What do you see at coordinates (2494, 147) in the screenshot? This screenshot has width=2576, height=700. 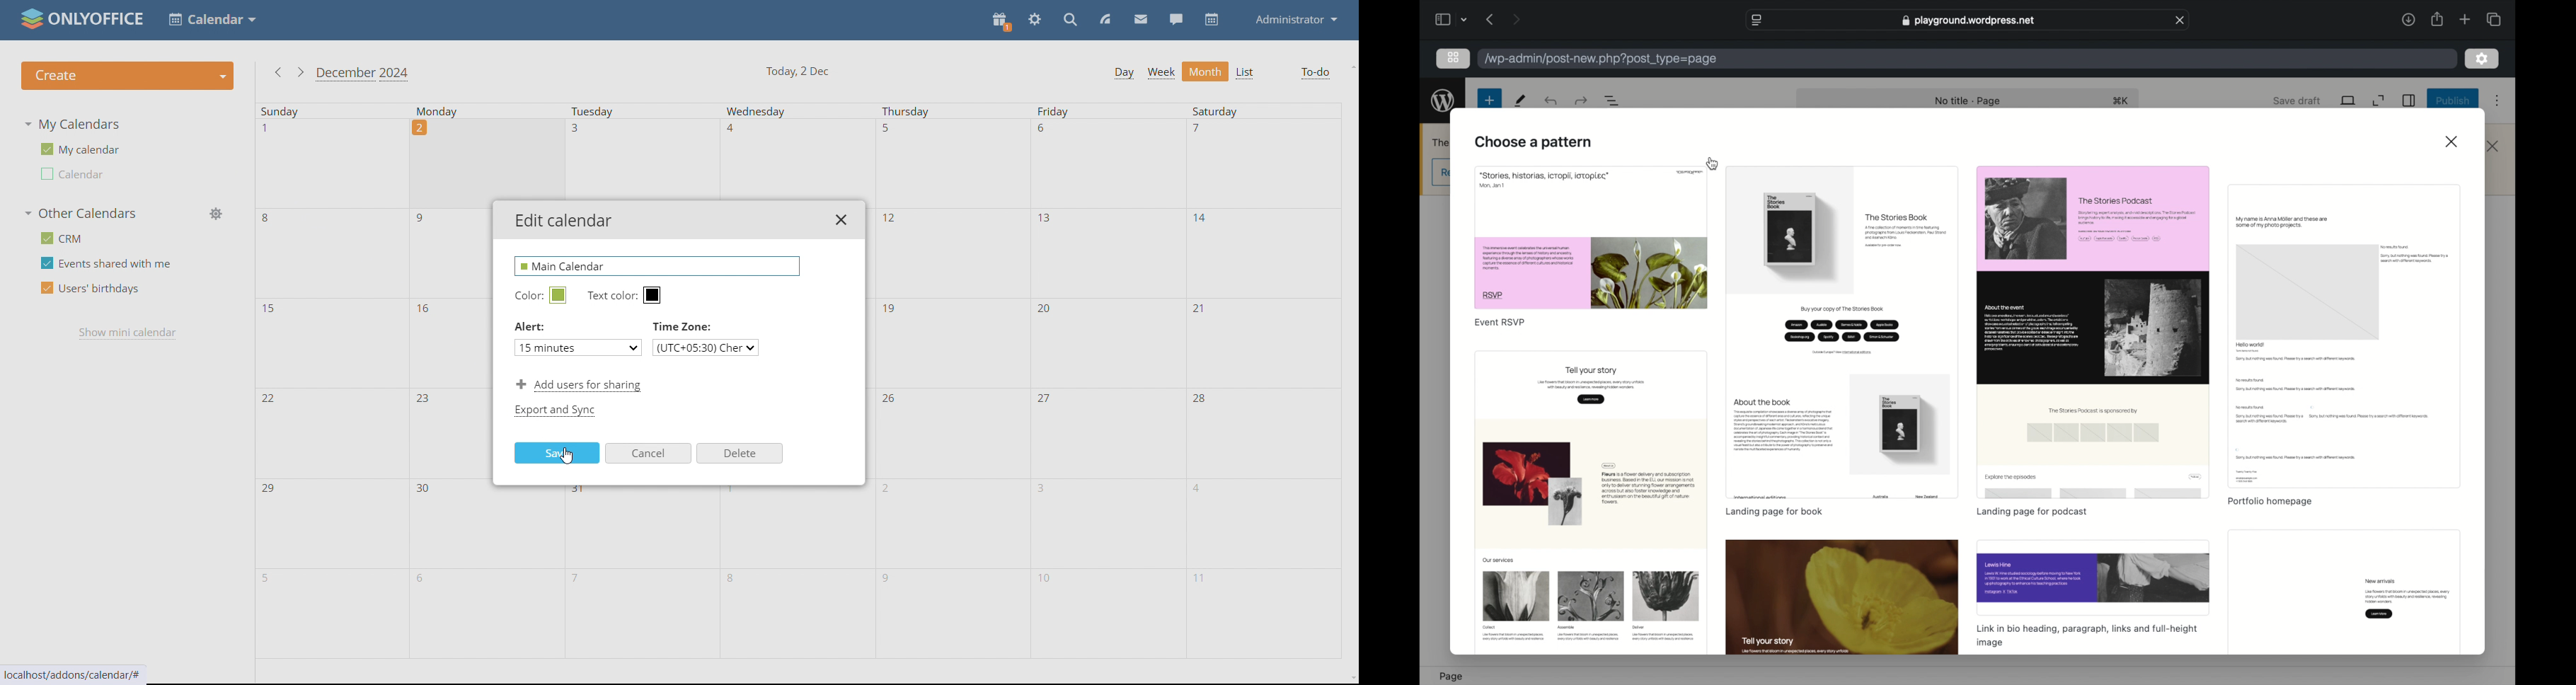 I see `close` at bounding box center [2494, 147].